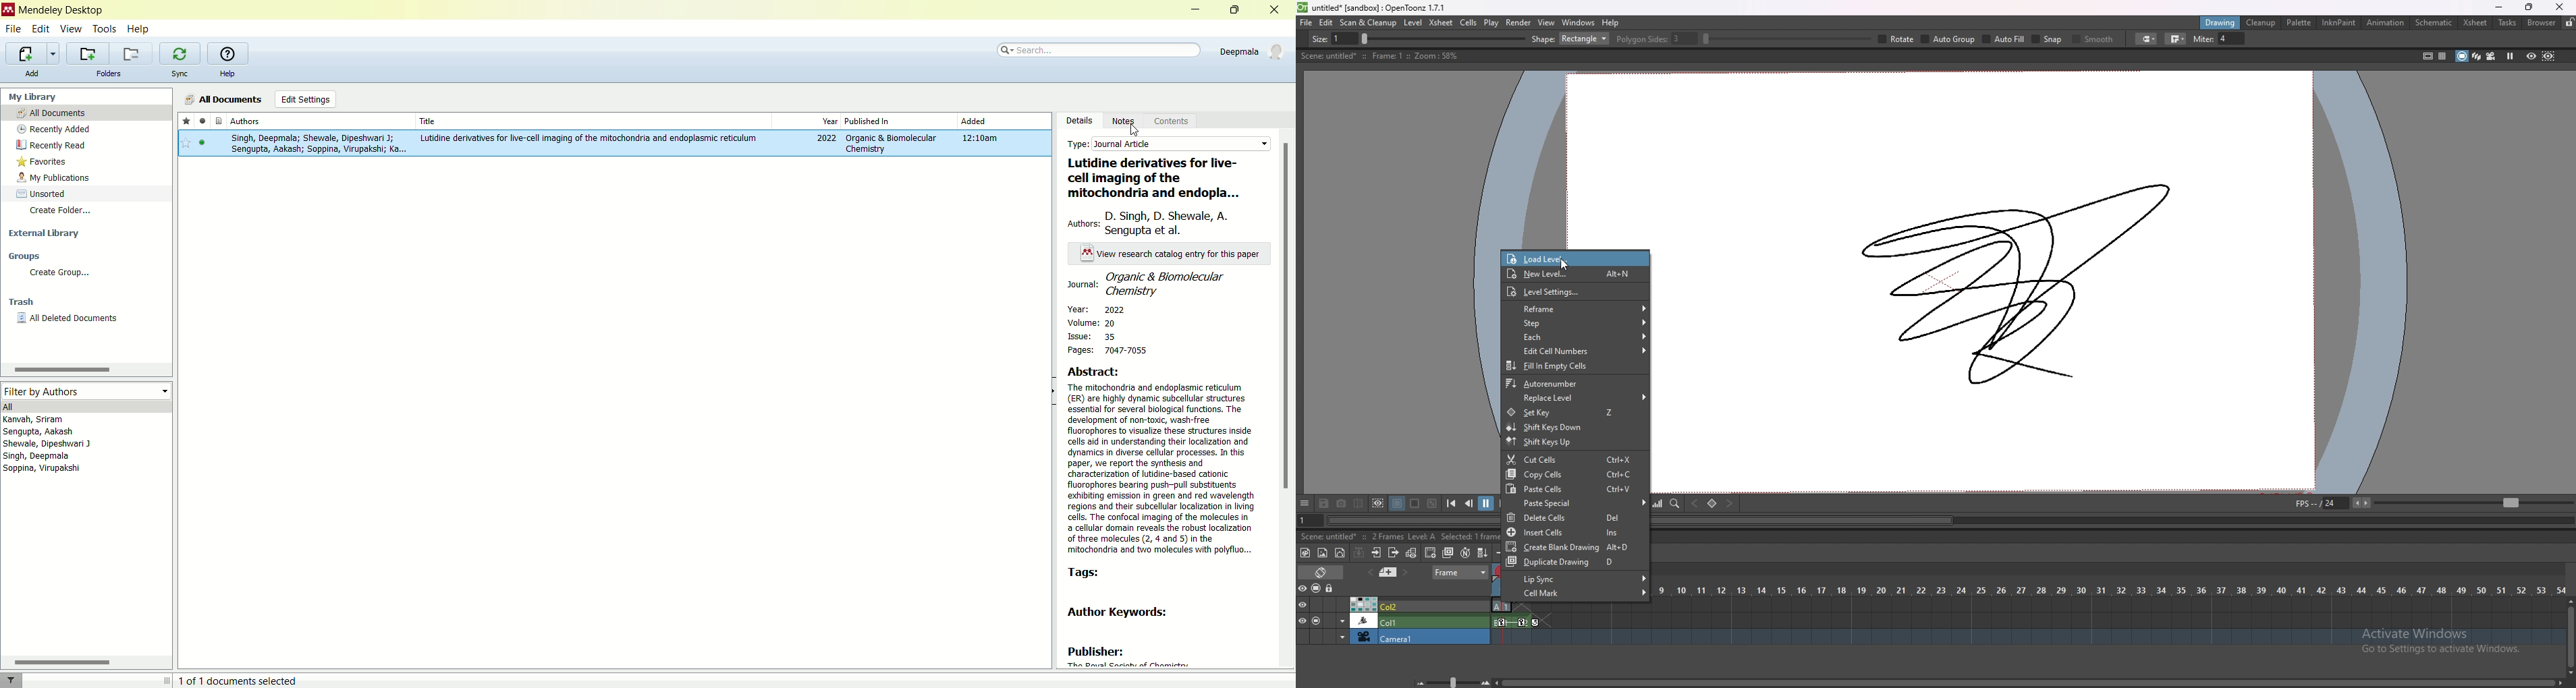 The height and width of the screenshot is (700, 2576). Describe the element at coordinates (88, 96) in the screenshot. I see `My Library` at that location.